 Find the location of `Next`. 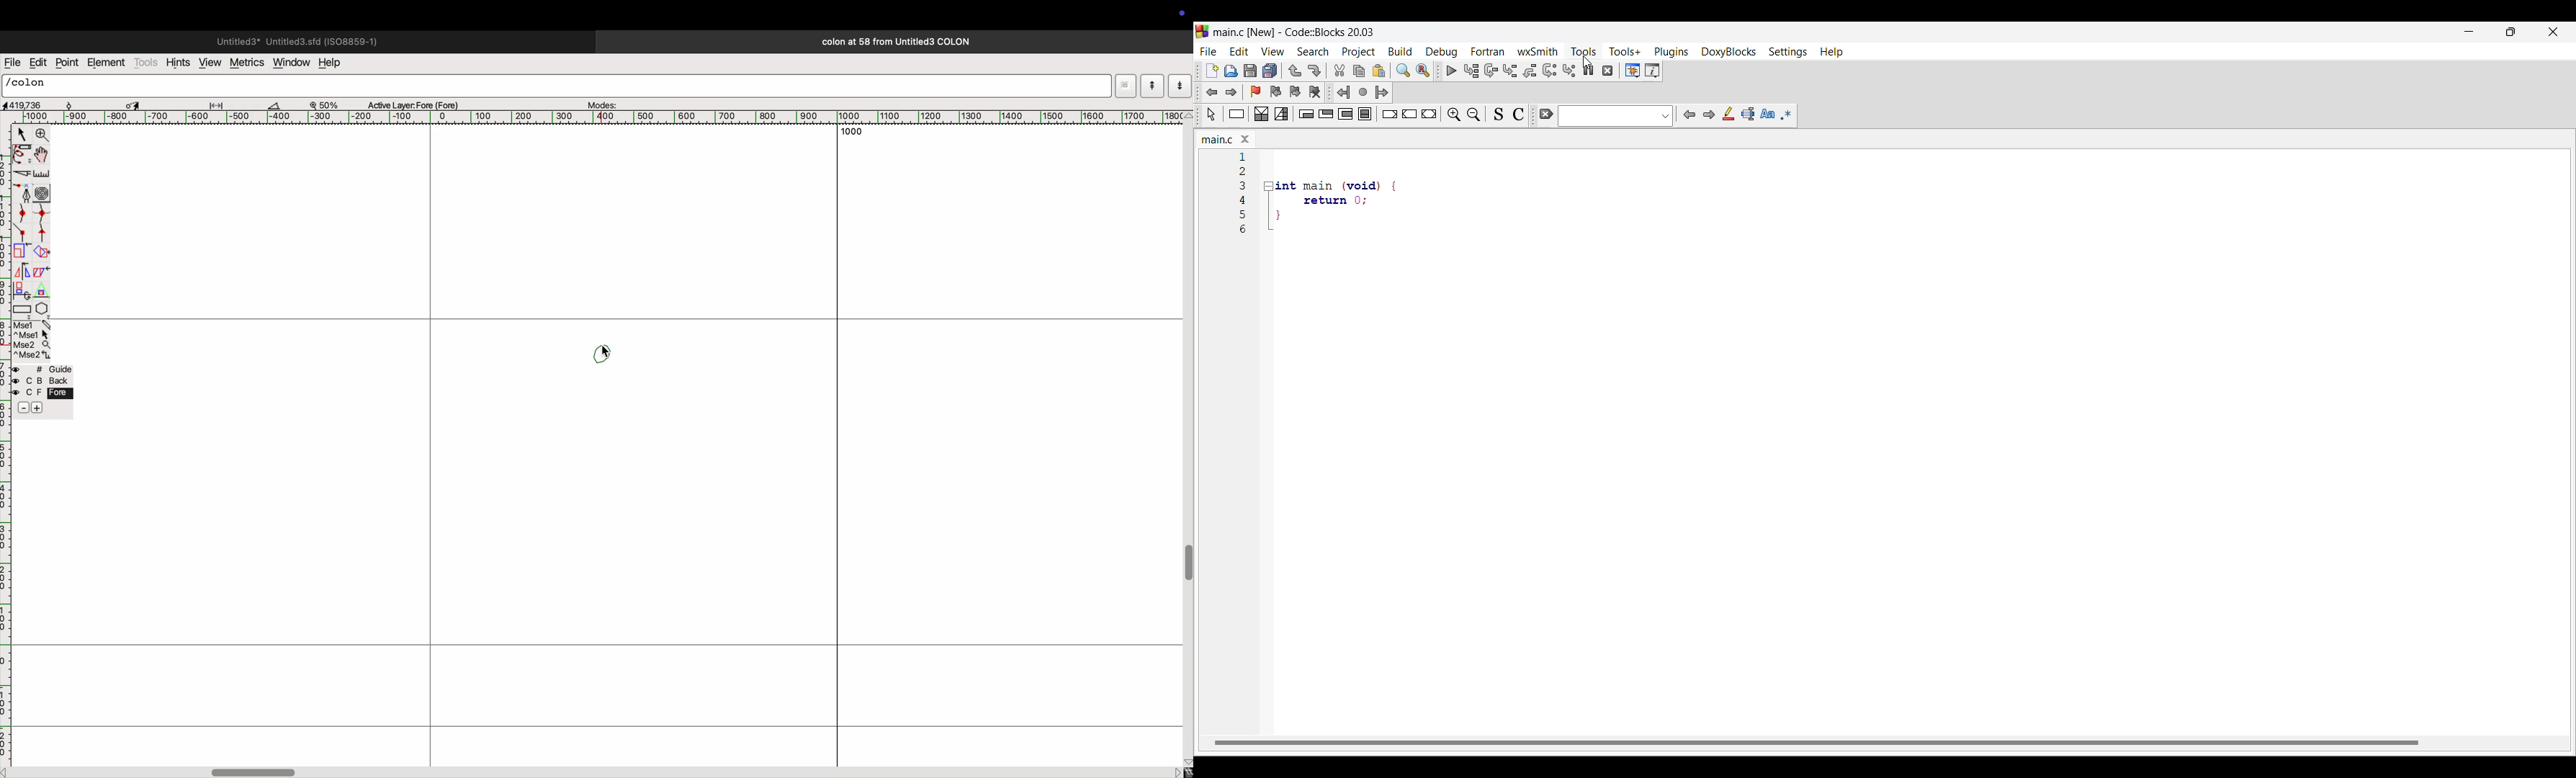

Next is located at coordinates (1708, 114).